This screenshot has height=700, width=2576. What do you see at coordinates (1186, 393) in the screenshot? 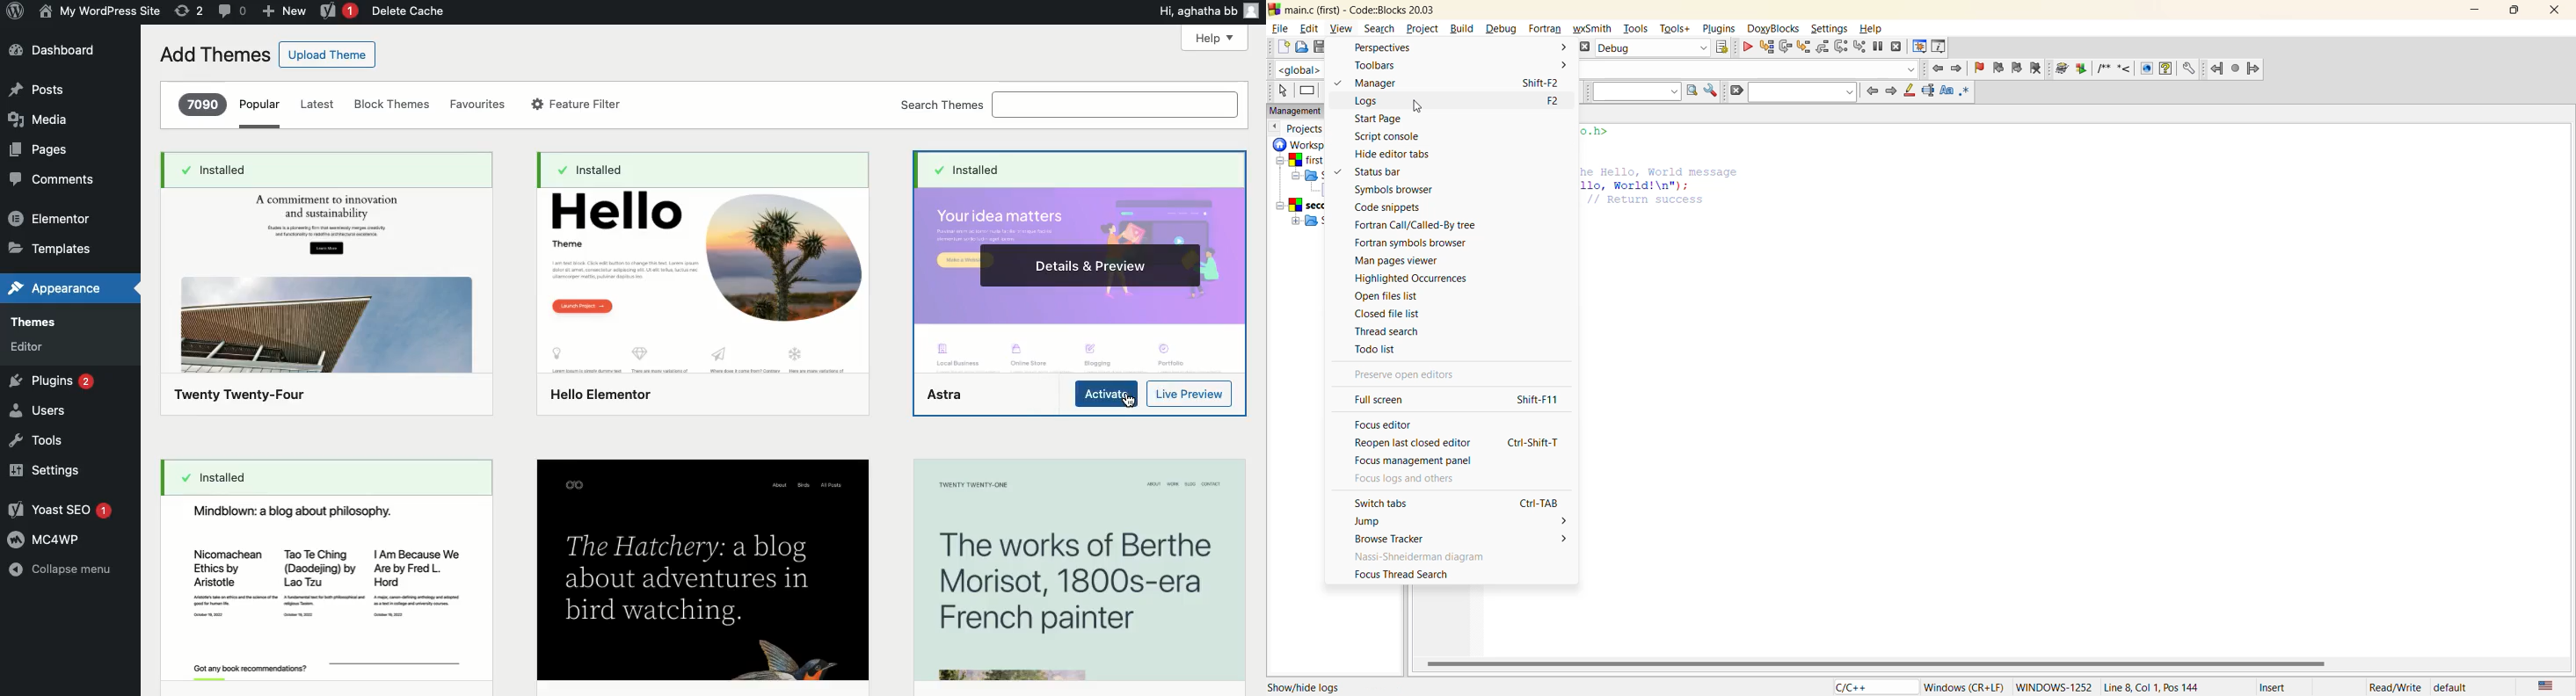
I see `Preview` at bounding box center [1186, 393].